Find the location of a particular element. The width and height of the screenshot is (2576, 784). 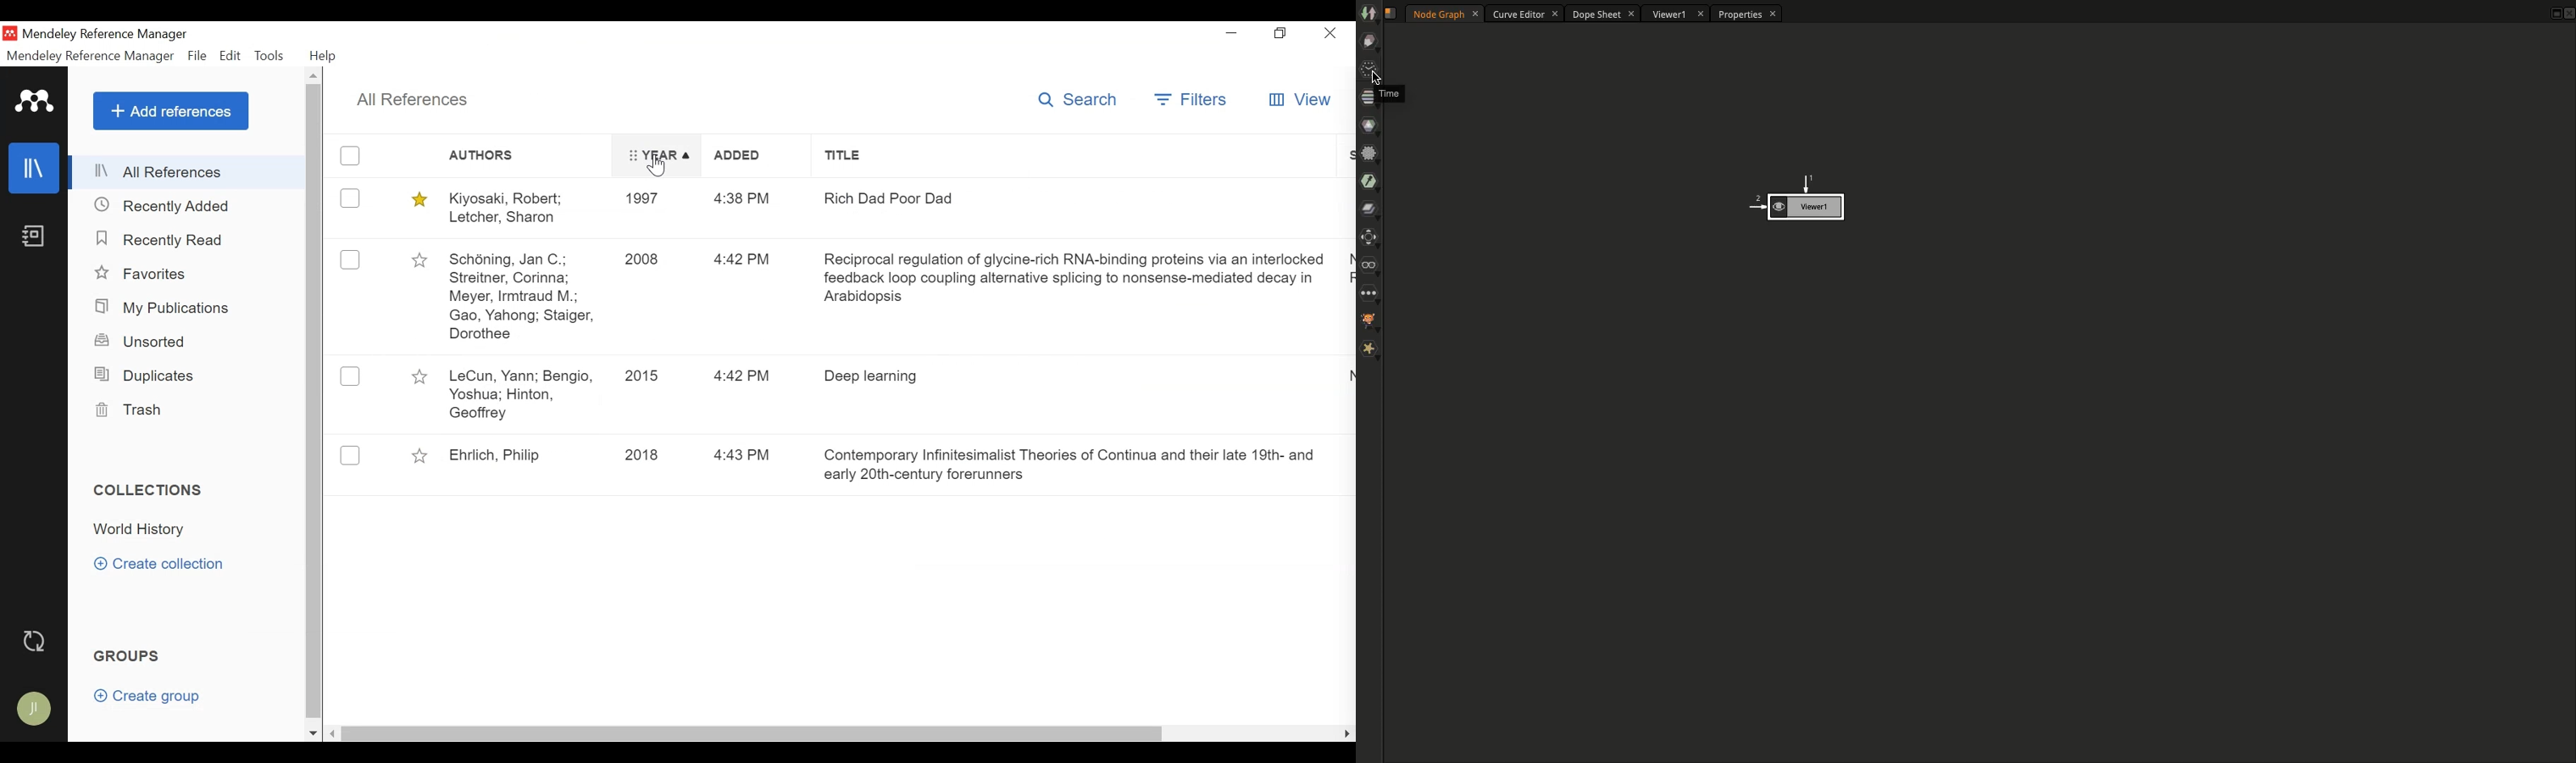

(un)Select Favorites is located at coordinates (422, 260).